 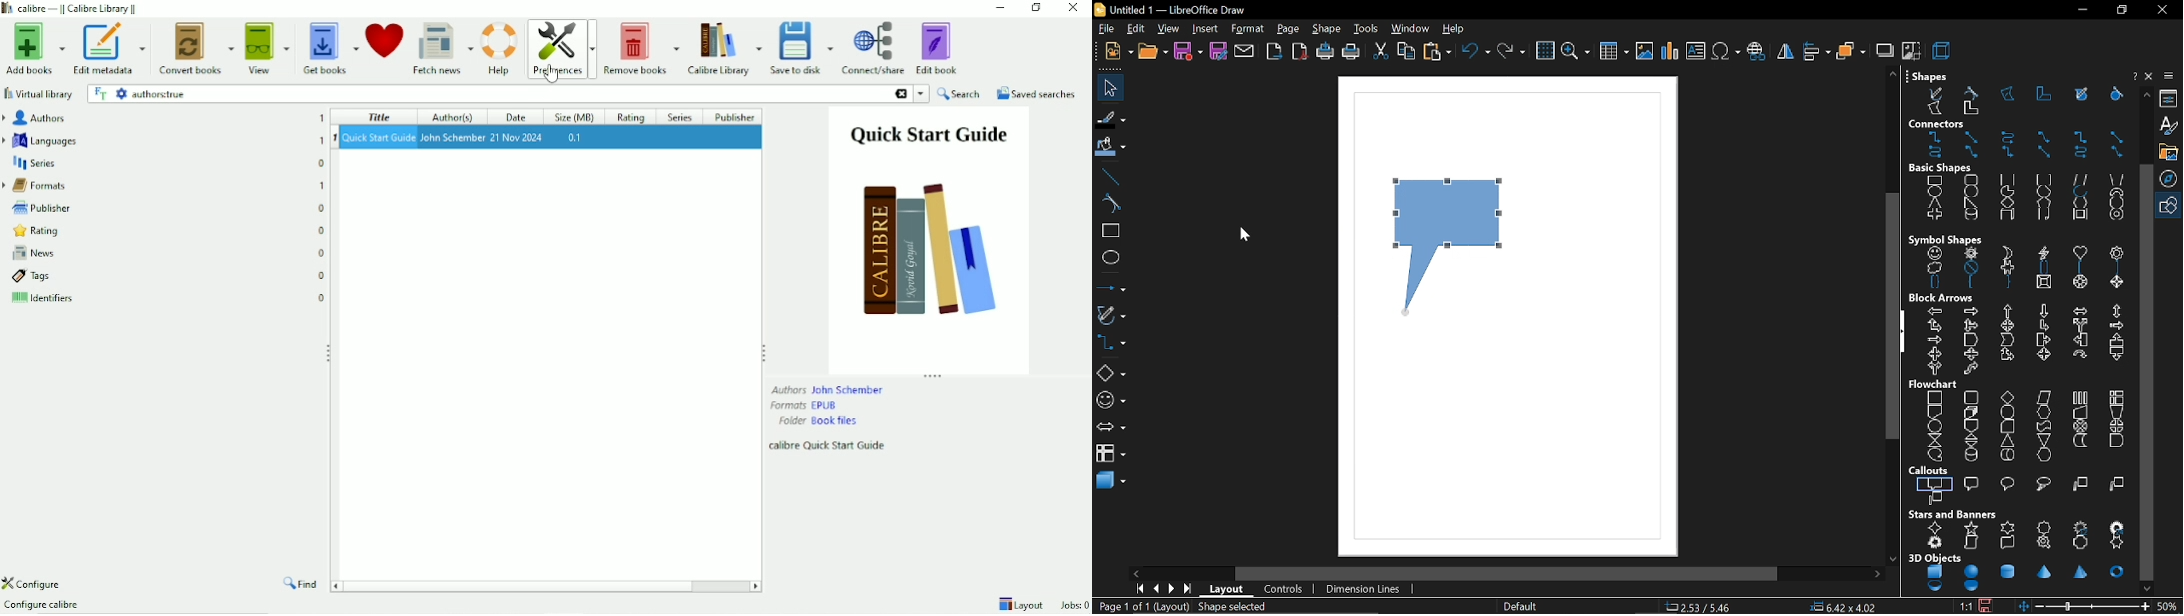 What do you see at coordinates (1970, 203) in the screenshot?
I see `right angle triangle` at bounding box center [1970, 203].